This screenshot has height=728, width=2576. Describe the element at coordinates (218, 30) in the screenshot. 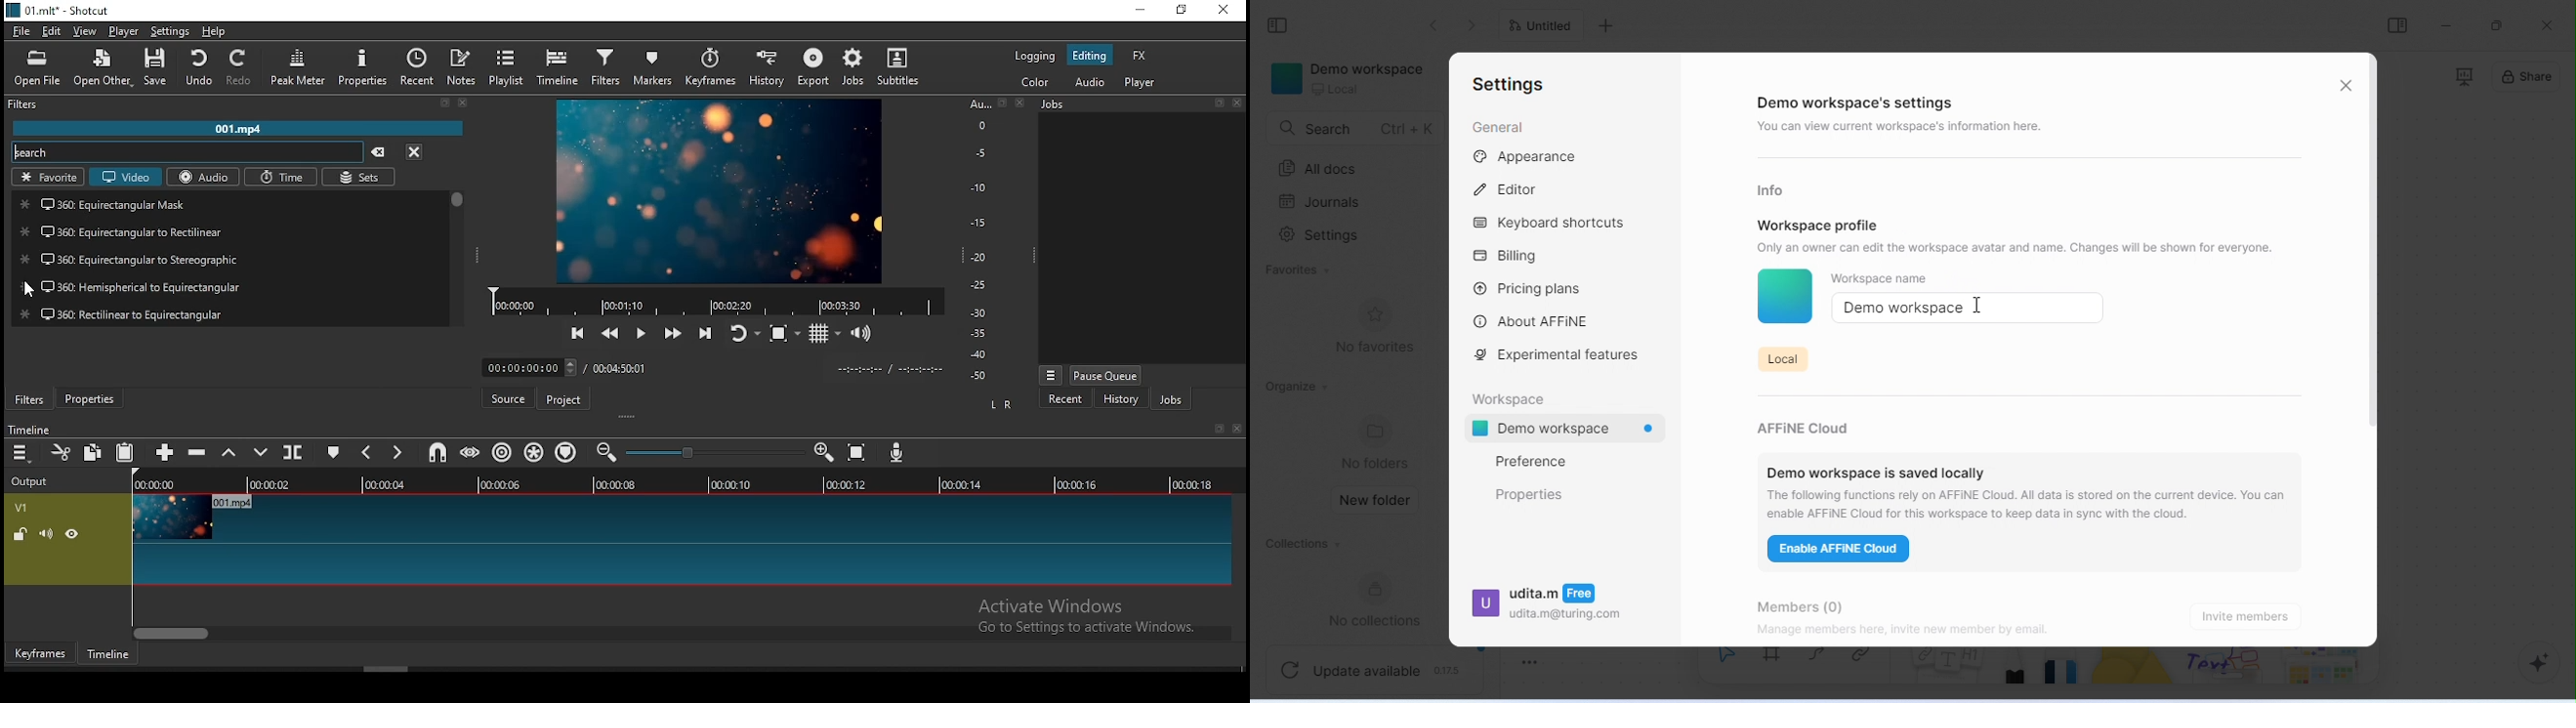

I see `help` at that location.